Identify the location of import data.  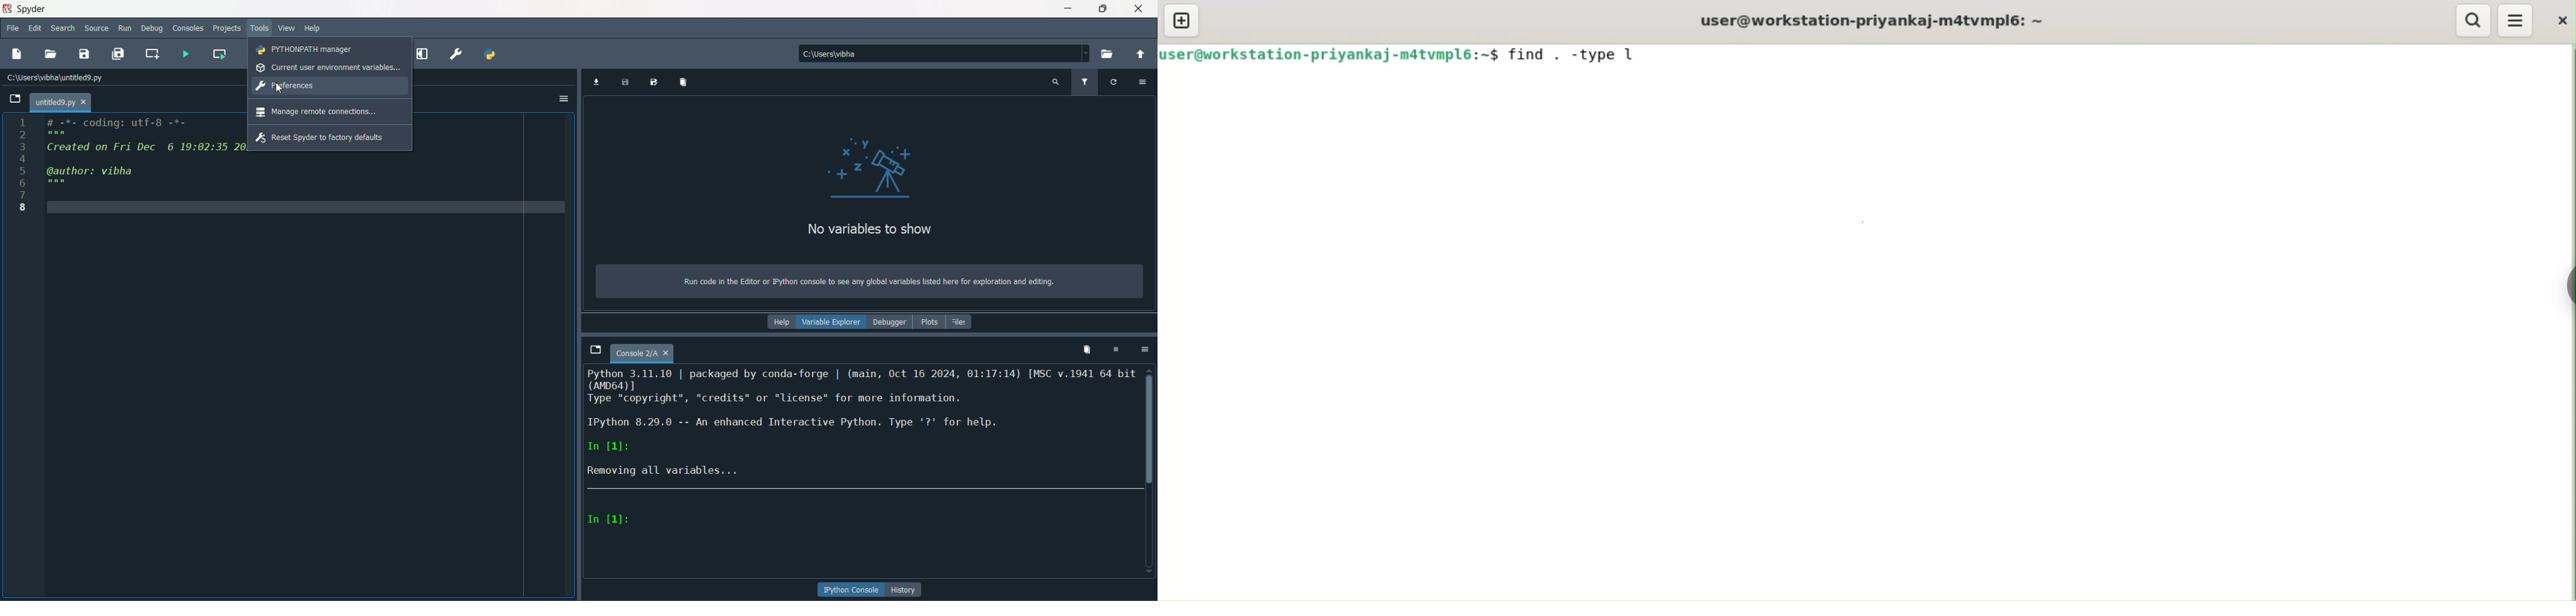
(595, 83).